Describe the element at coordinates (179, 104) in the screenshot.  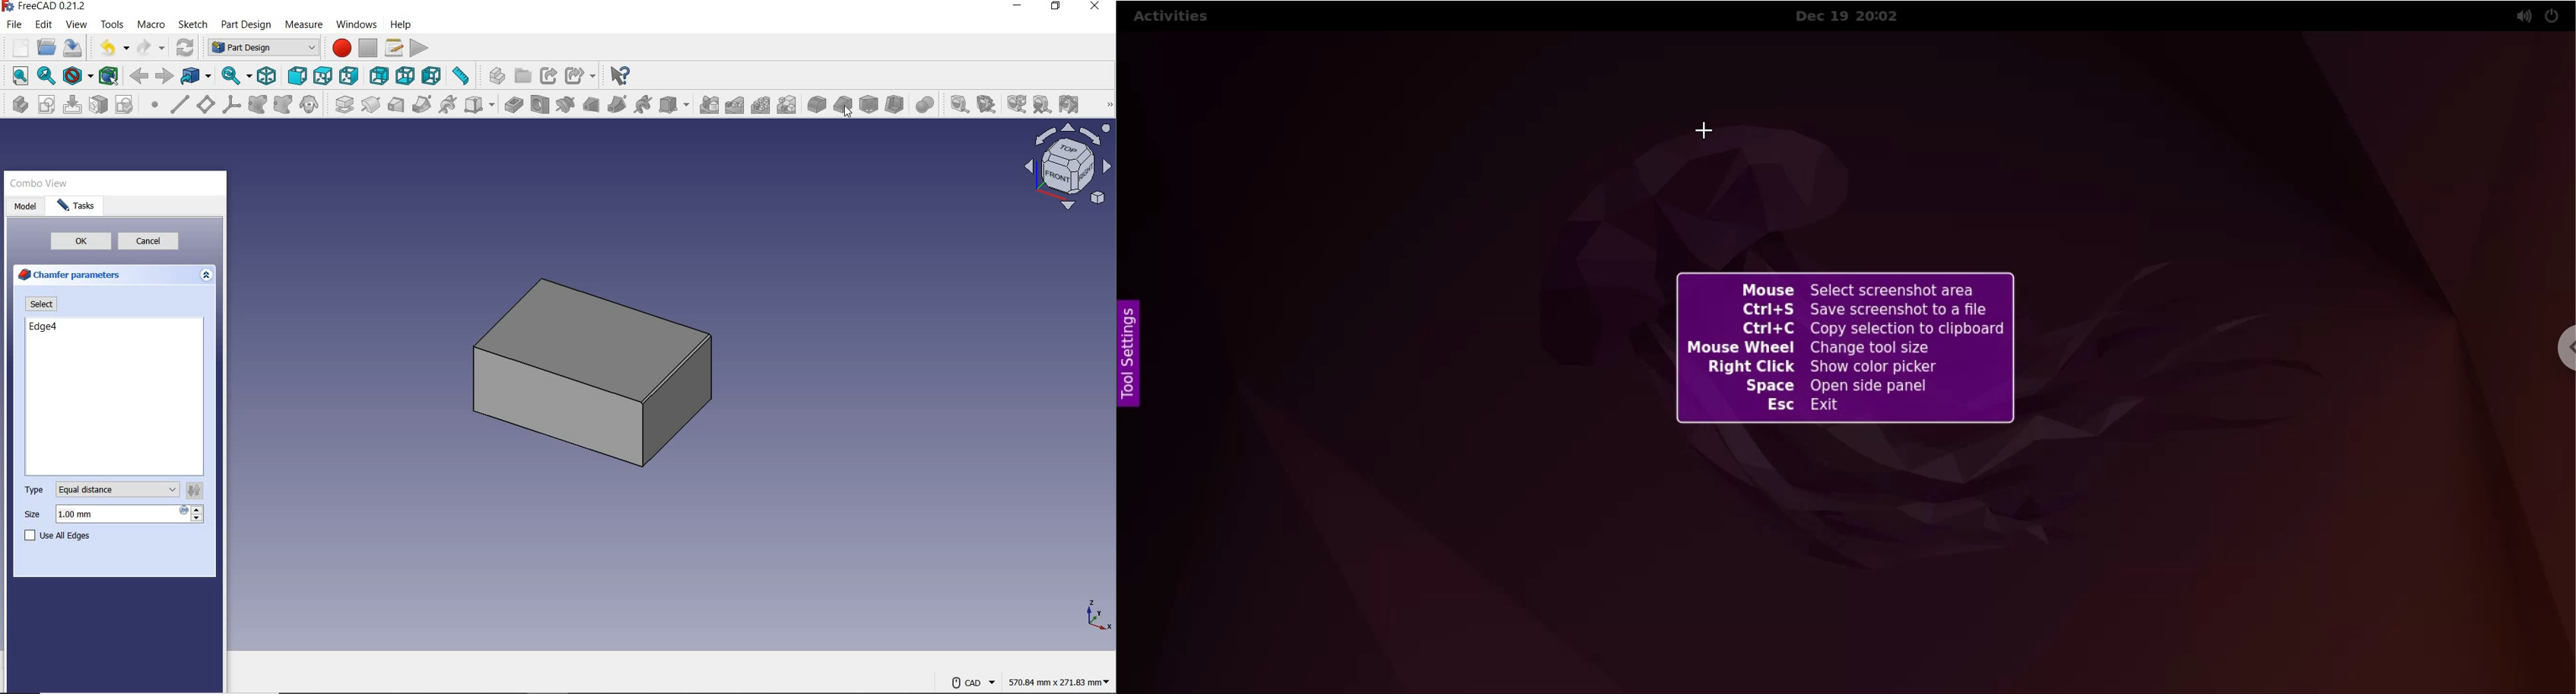
I see `create a datum line` at that location.